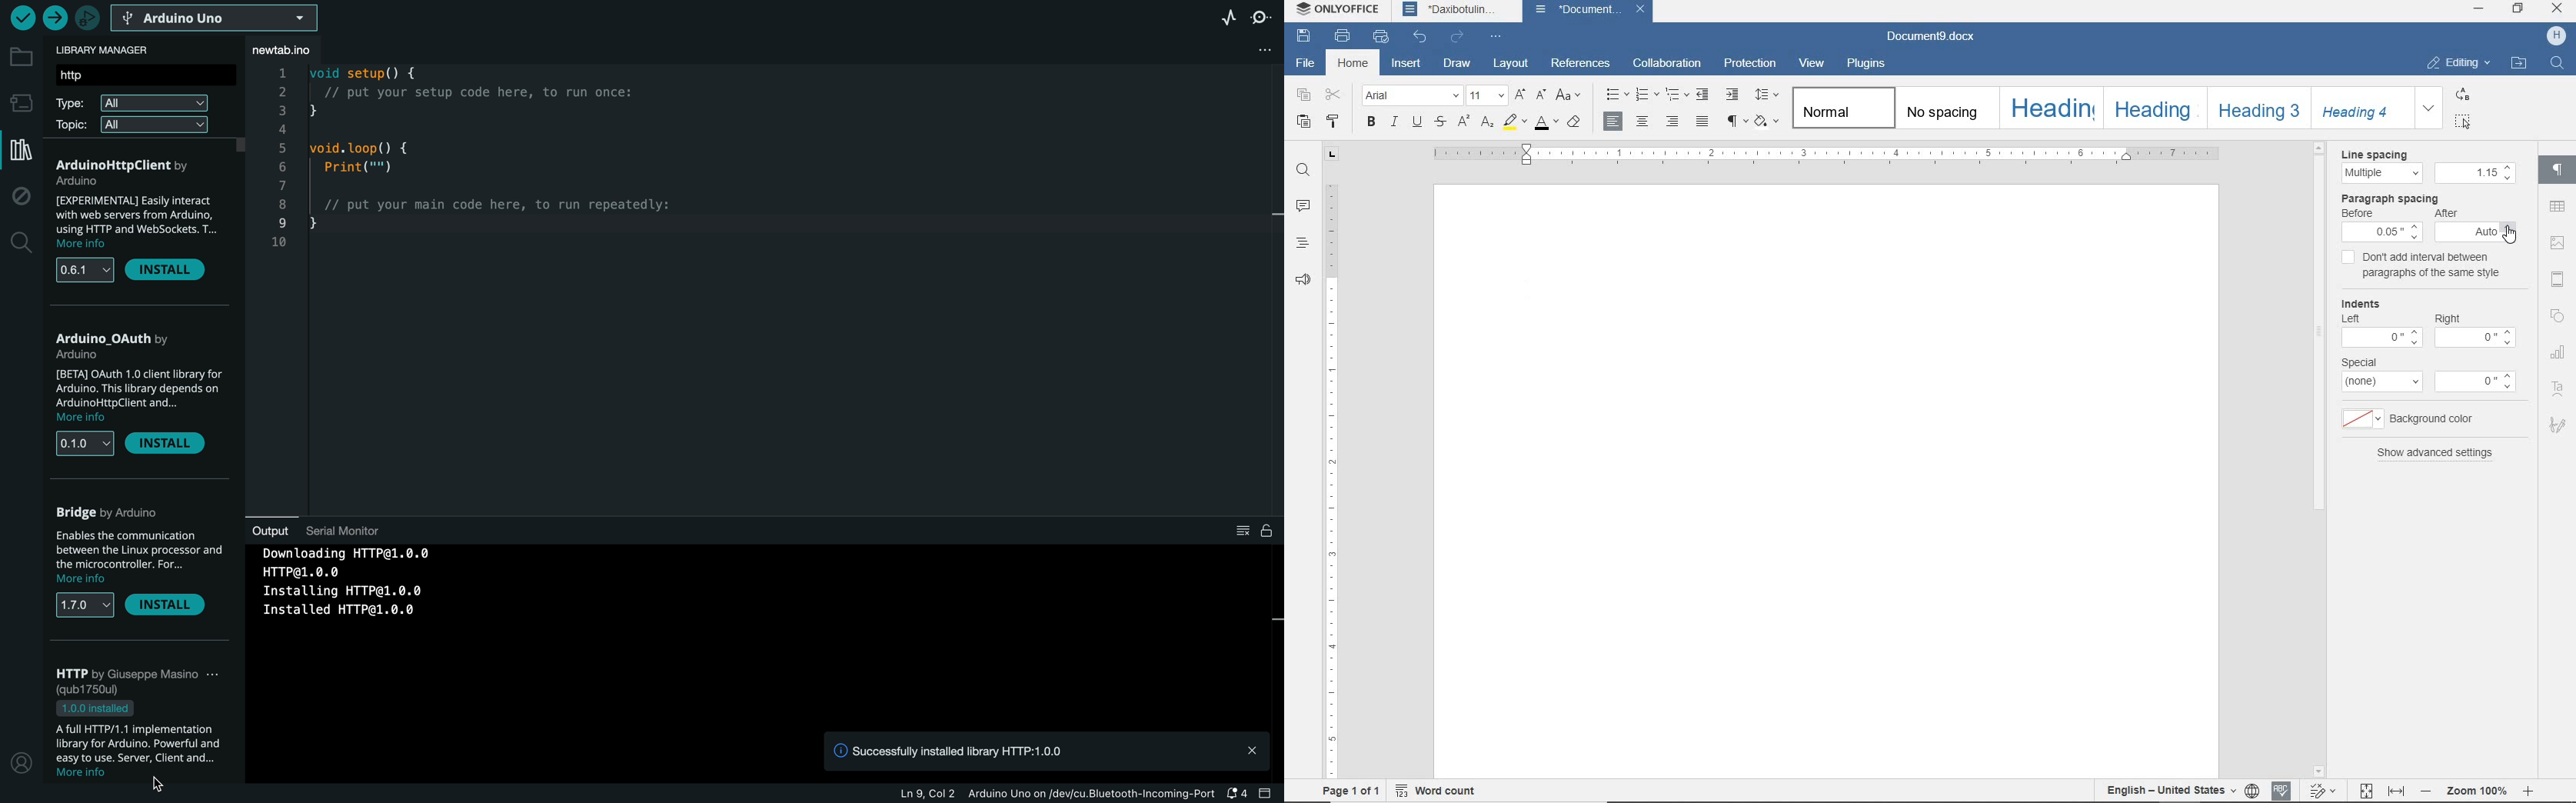 This screenshot has height=812, width=2576. Describe the element at coordinates (1419, 37) in the screenshot. I see `undo` at that location.